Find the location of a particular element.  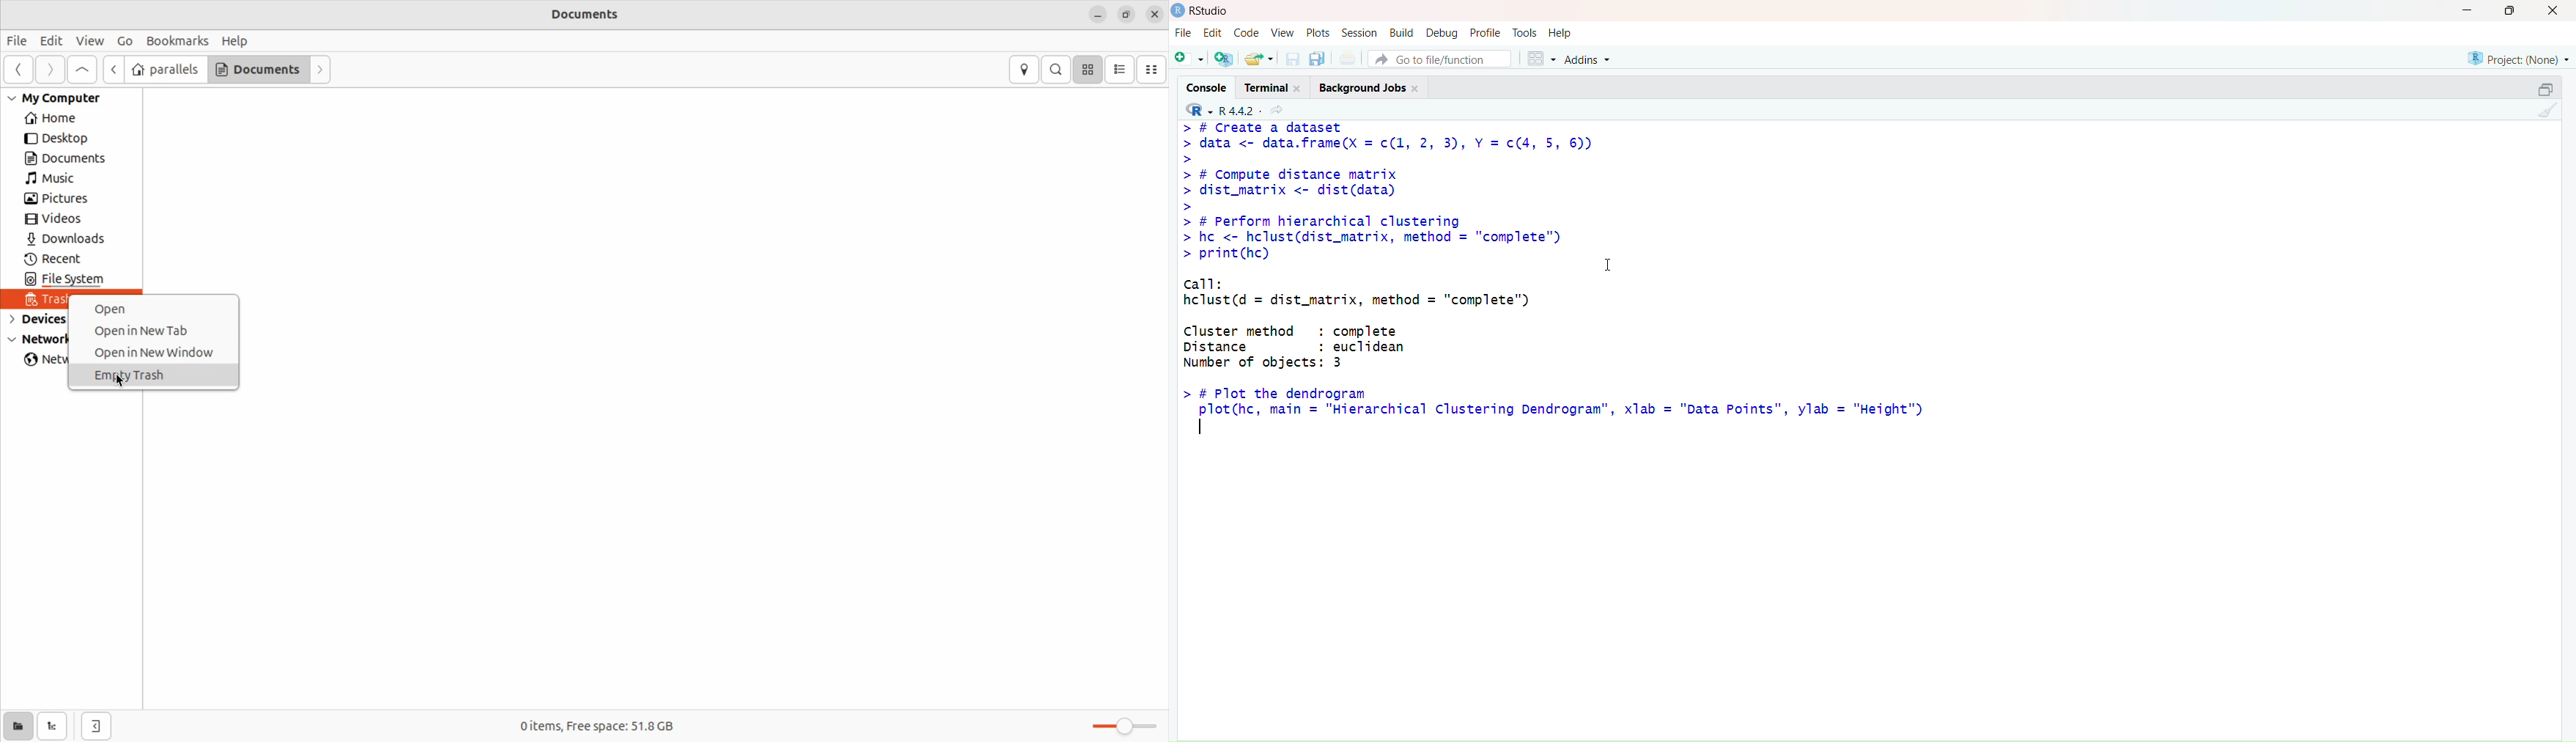

Background Jobs is located at coordinates (1367, 85).